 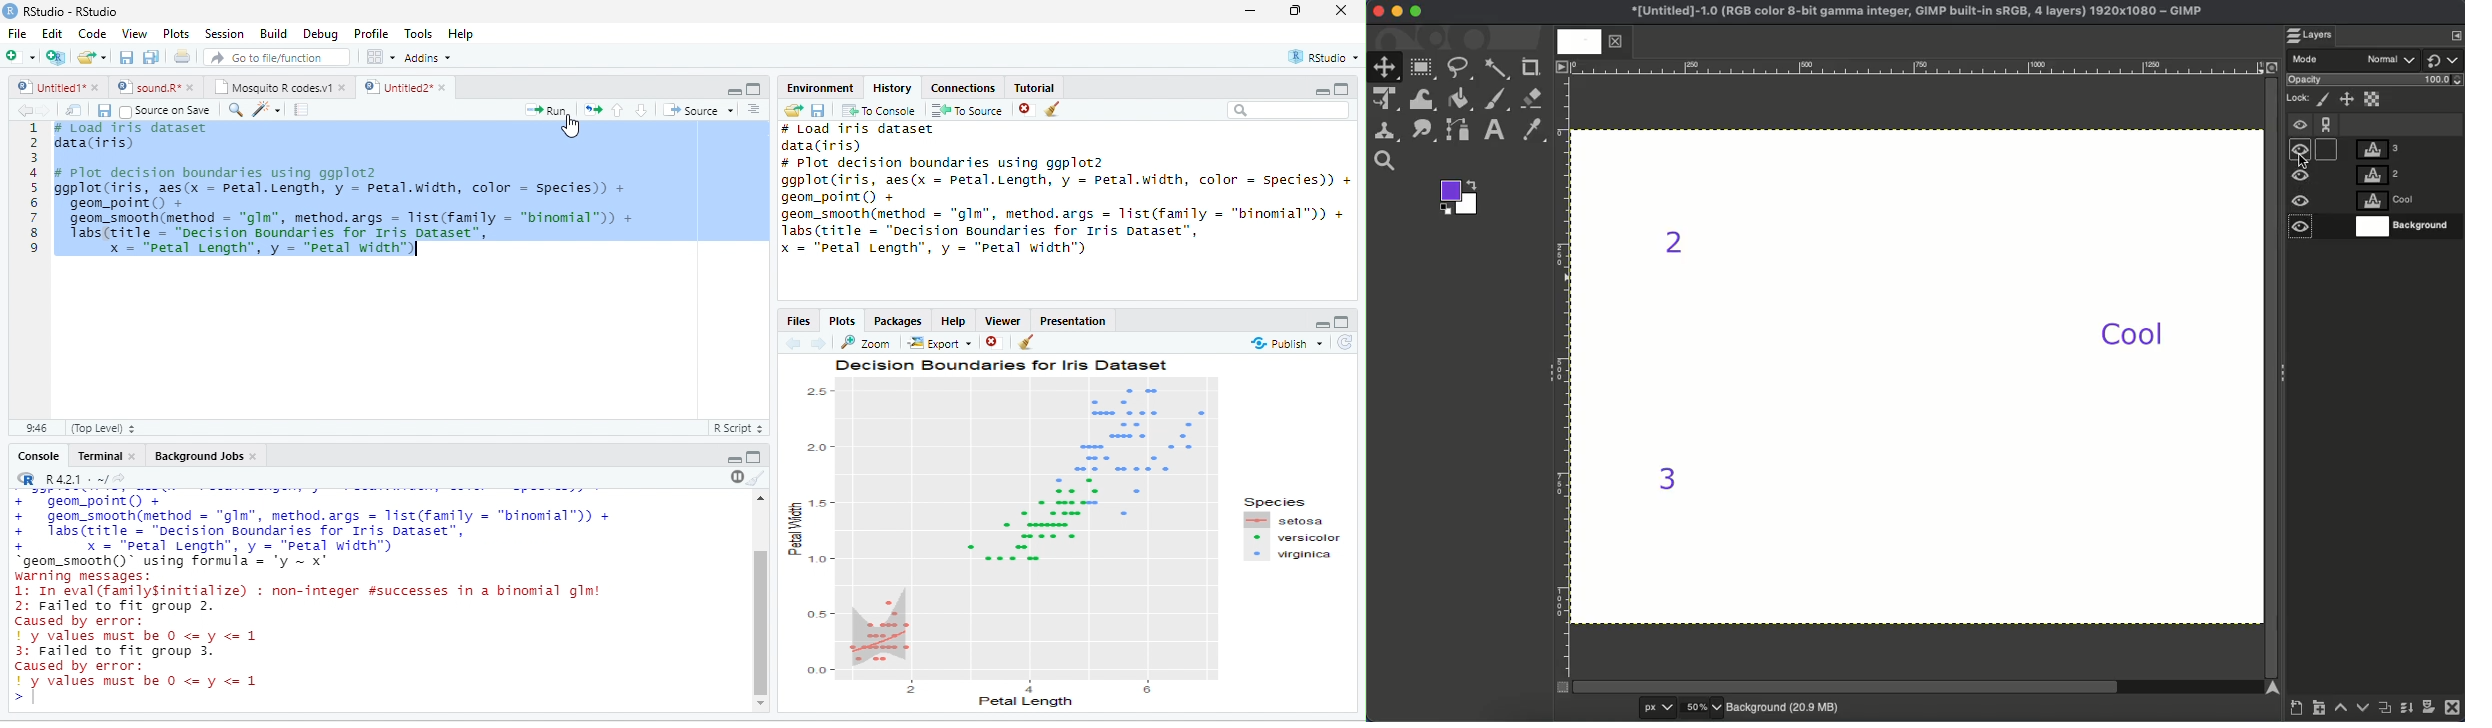 I want to click on # Plot decision boundaries using ggplot2
ggplot(iris, aes(x = petal.Length, y = Petal.width, color = Species) +
geom_point() +, so click(x=345, y=187).